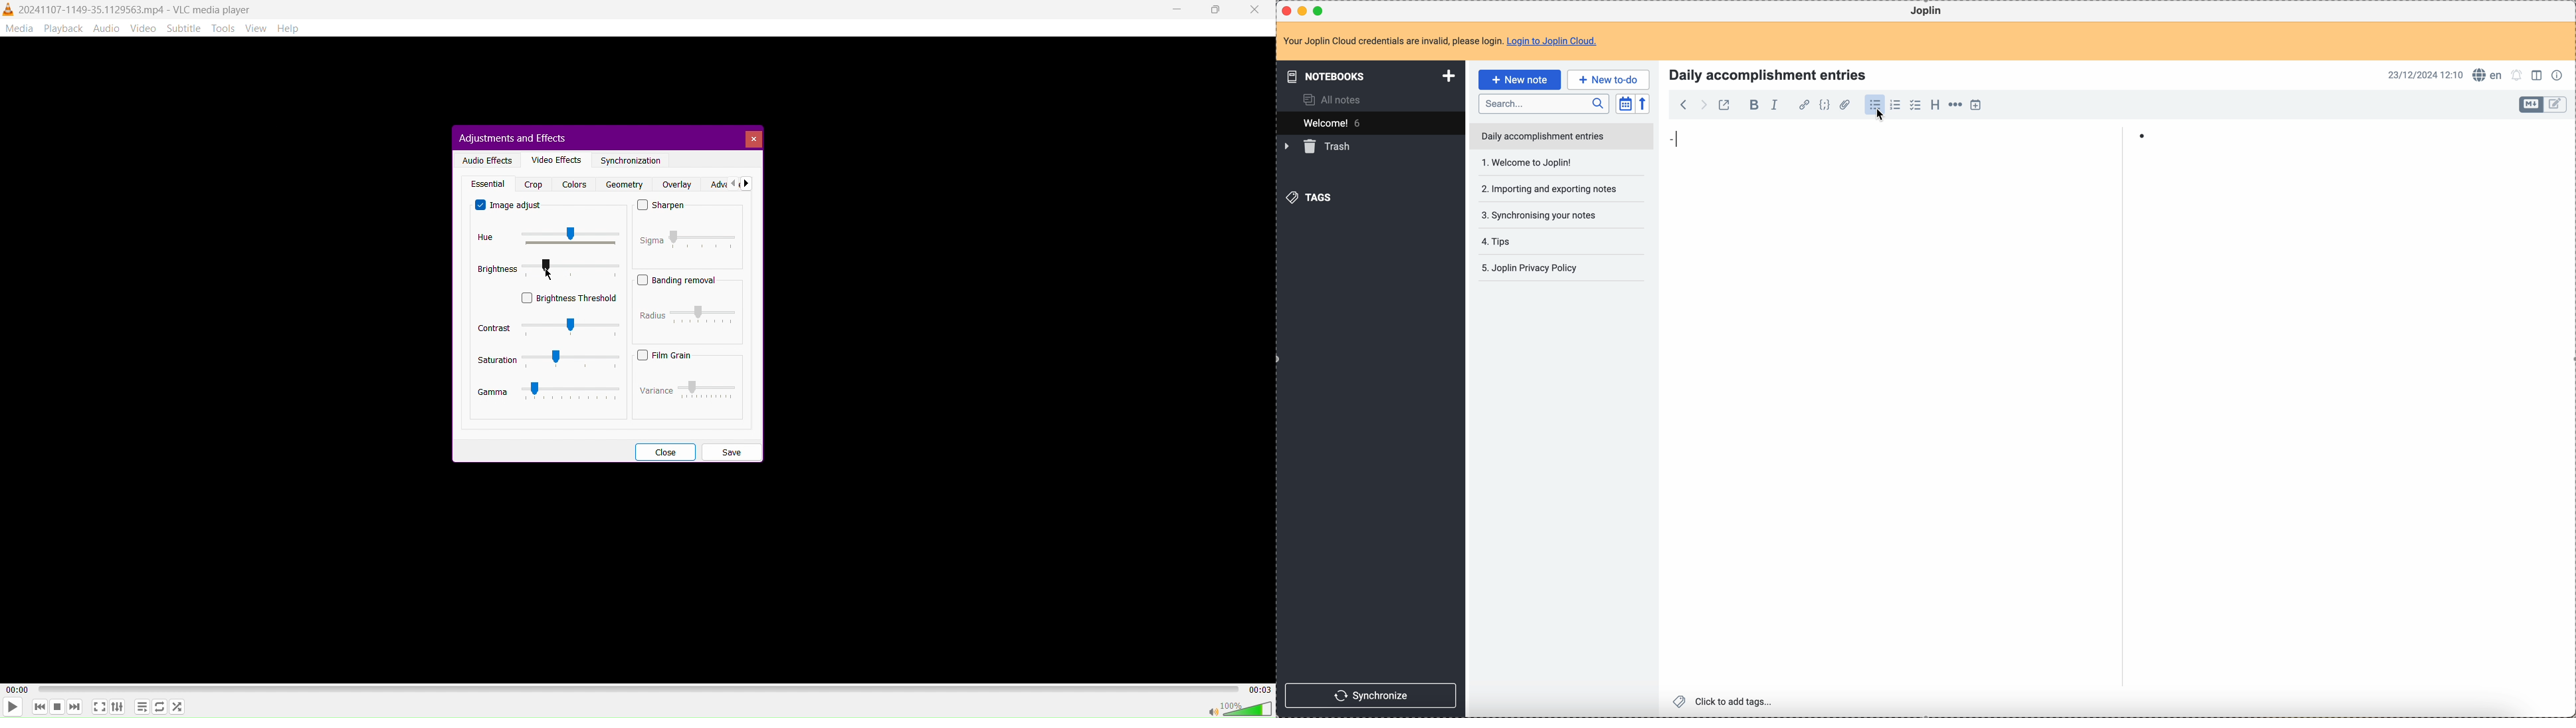 The width and height of the screenshot is (2576, 728). I want to click on Maximize, so click(1215, 10).